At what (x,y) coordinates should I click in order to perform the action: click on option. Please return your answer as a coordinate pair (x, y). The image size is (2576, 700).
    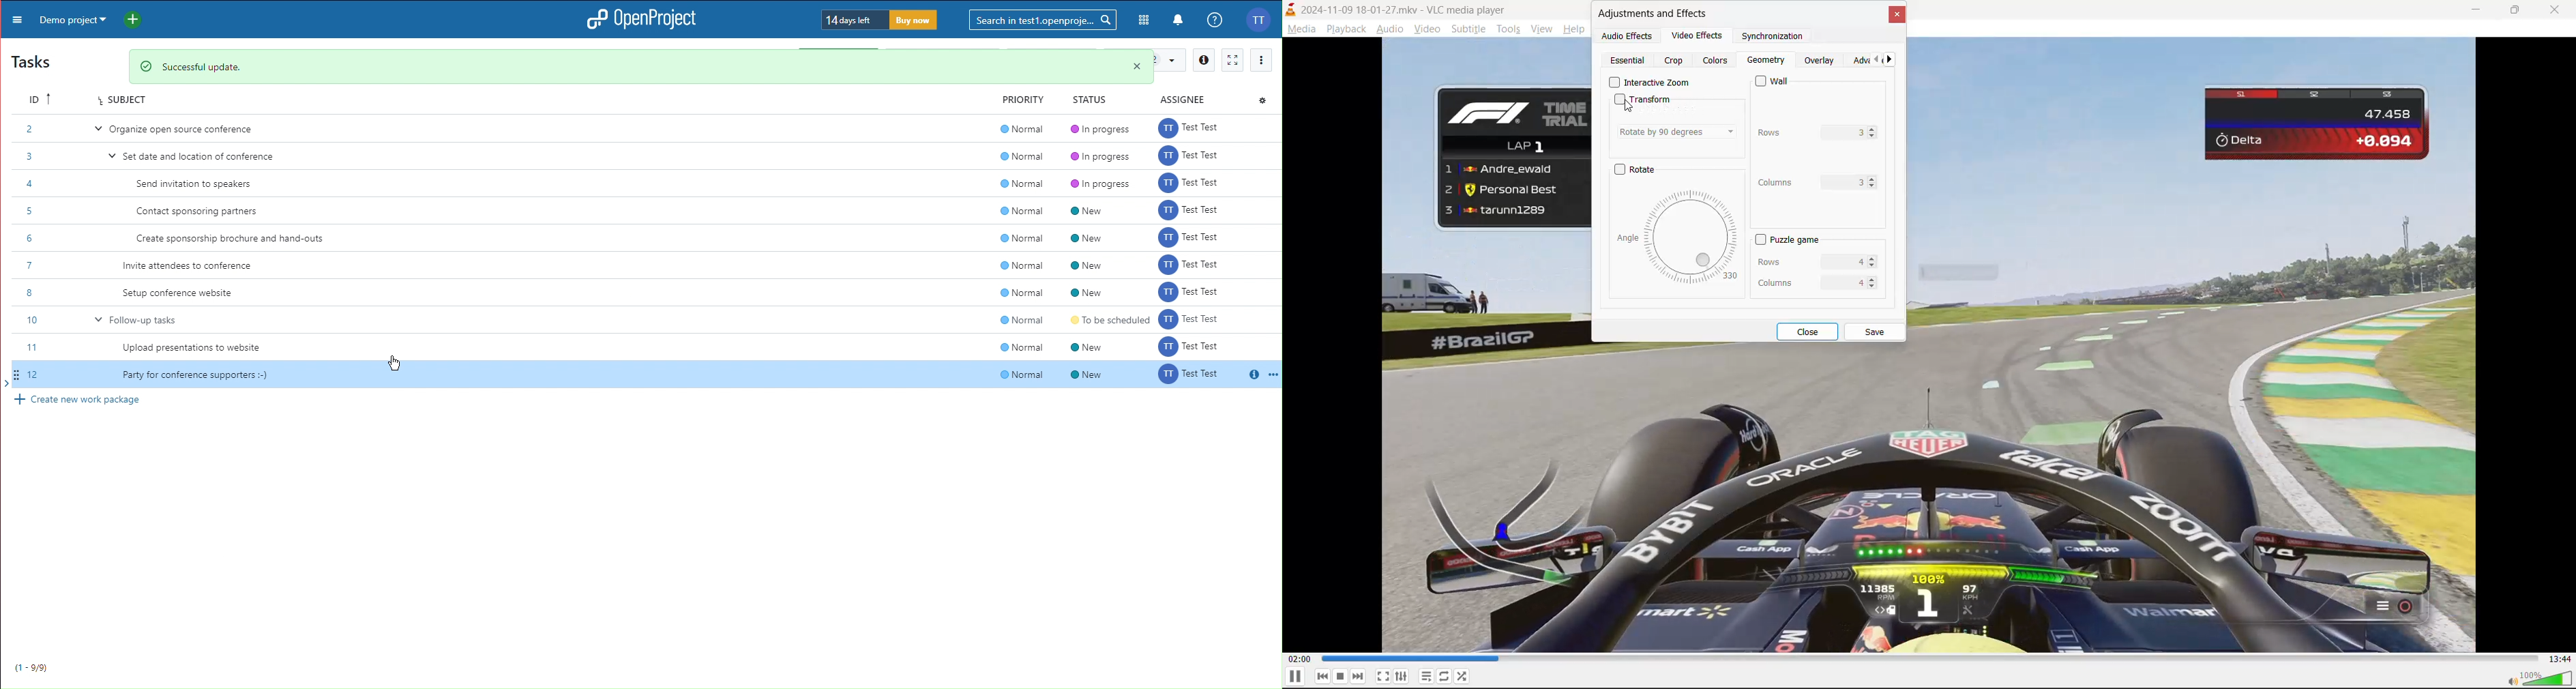
    Looking at the image, I should click on (1271, 375).